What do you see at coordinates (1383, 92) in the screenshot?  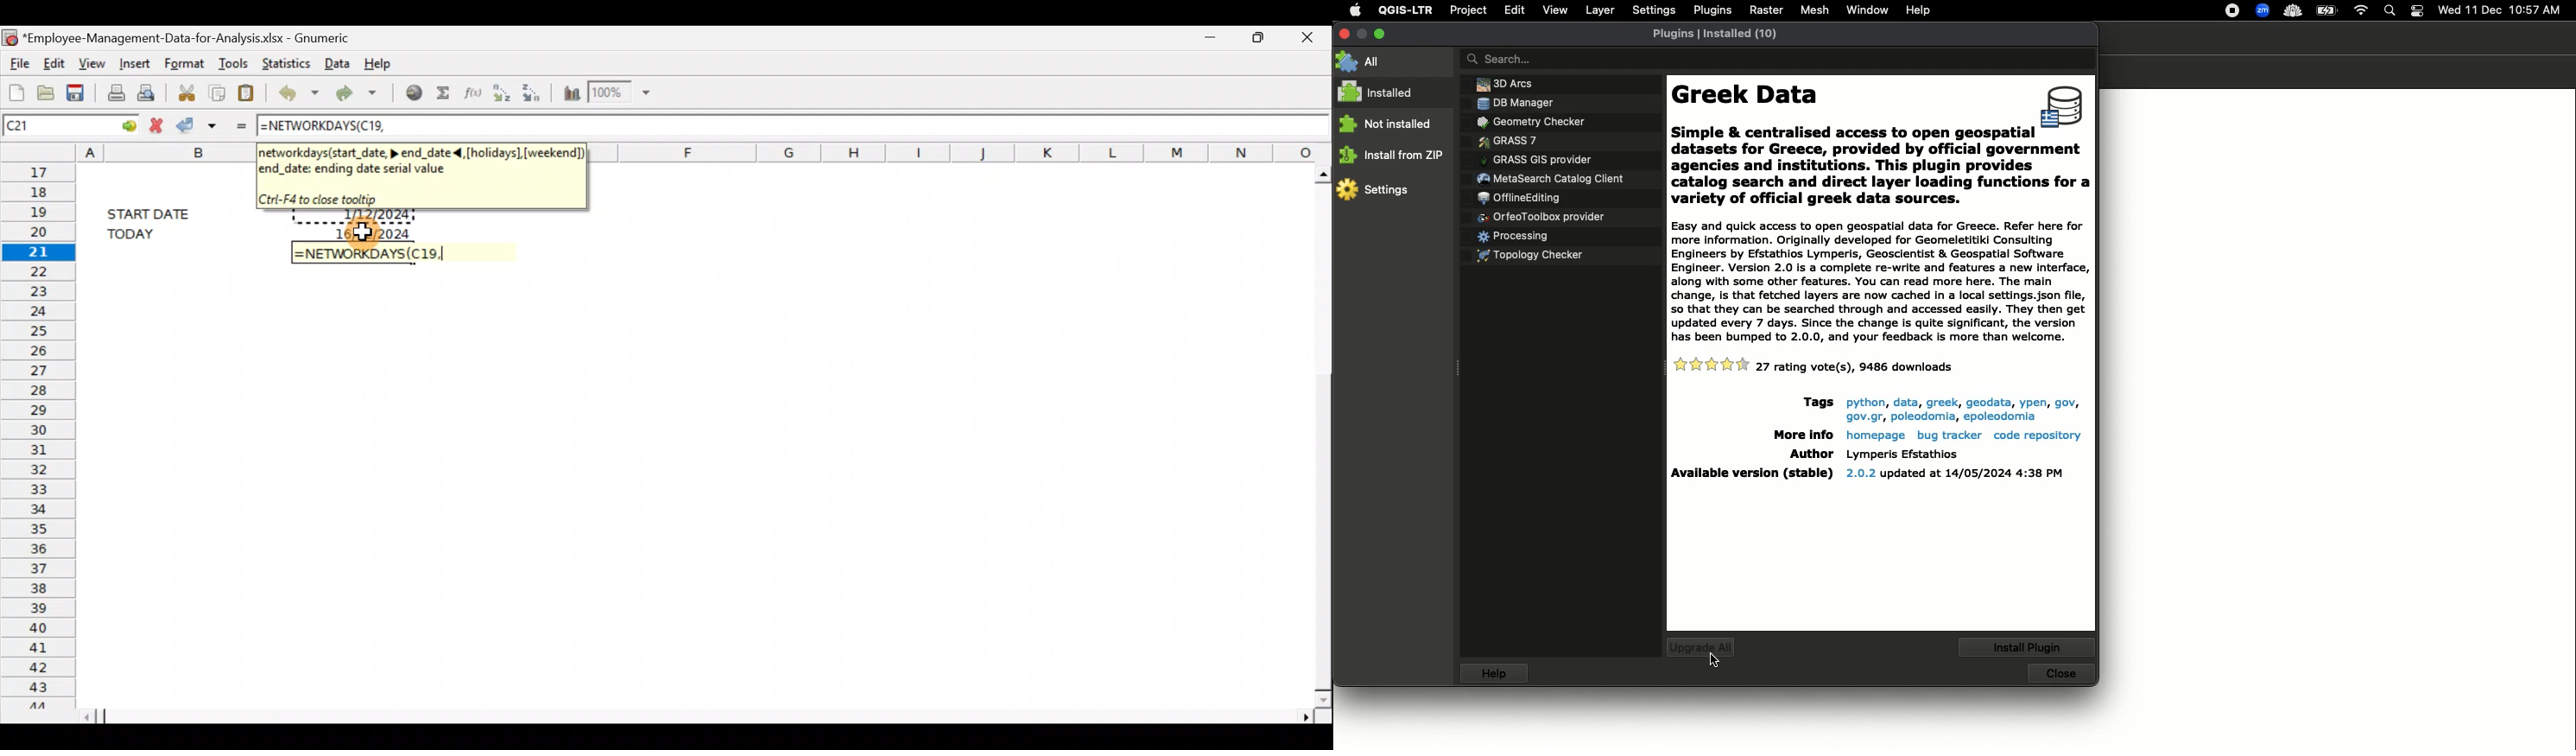 I see `Installed` at bounding box center [1383, 92].